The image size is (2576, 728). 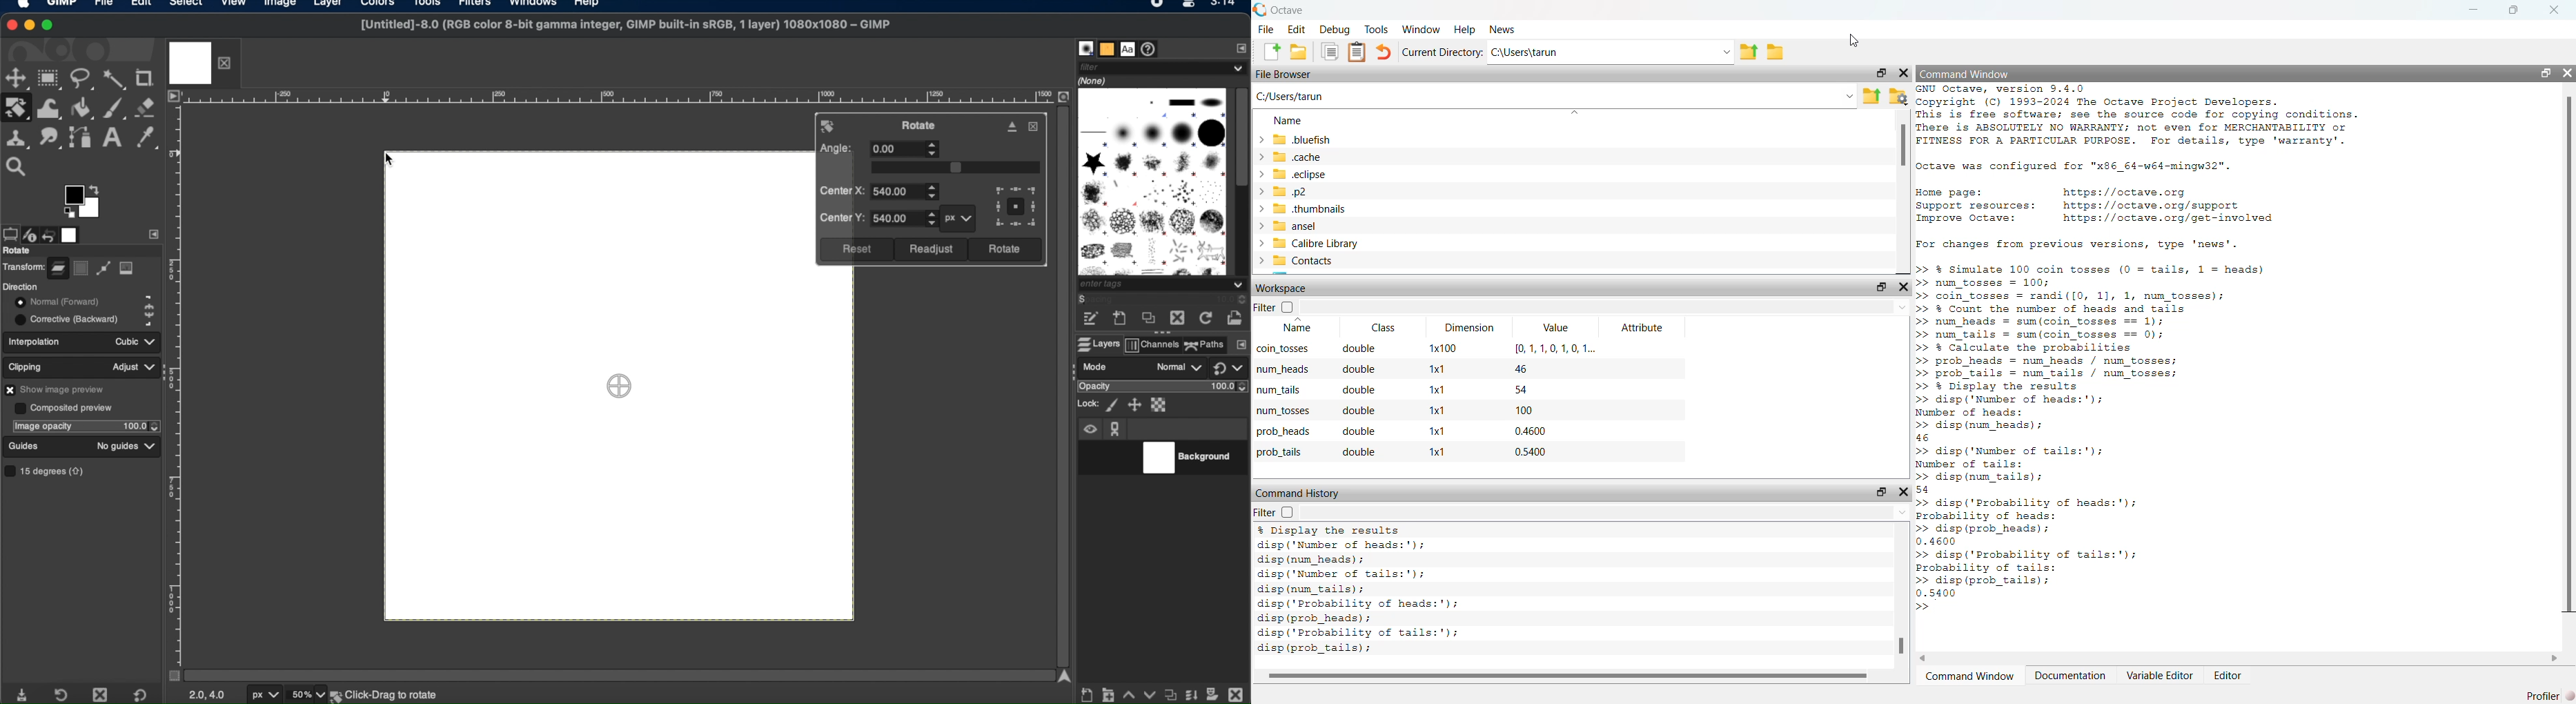 What do you see at coordinates (534, 5) in the screenshot?
I see `windows` at bounding box center [534, 5].